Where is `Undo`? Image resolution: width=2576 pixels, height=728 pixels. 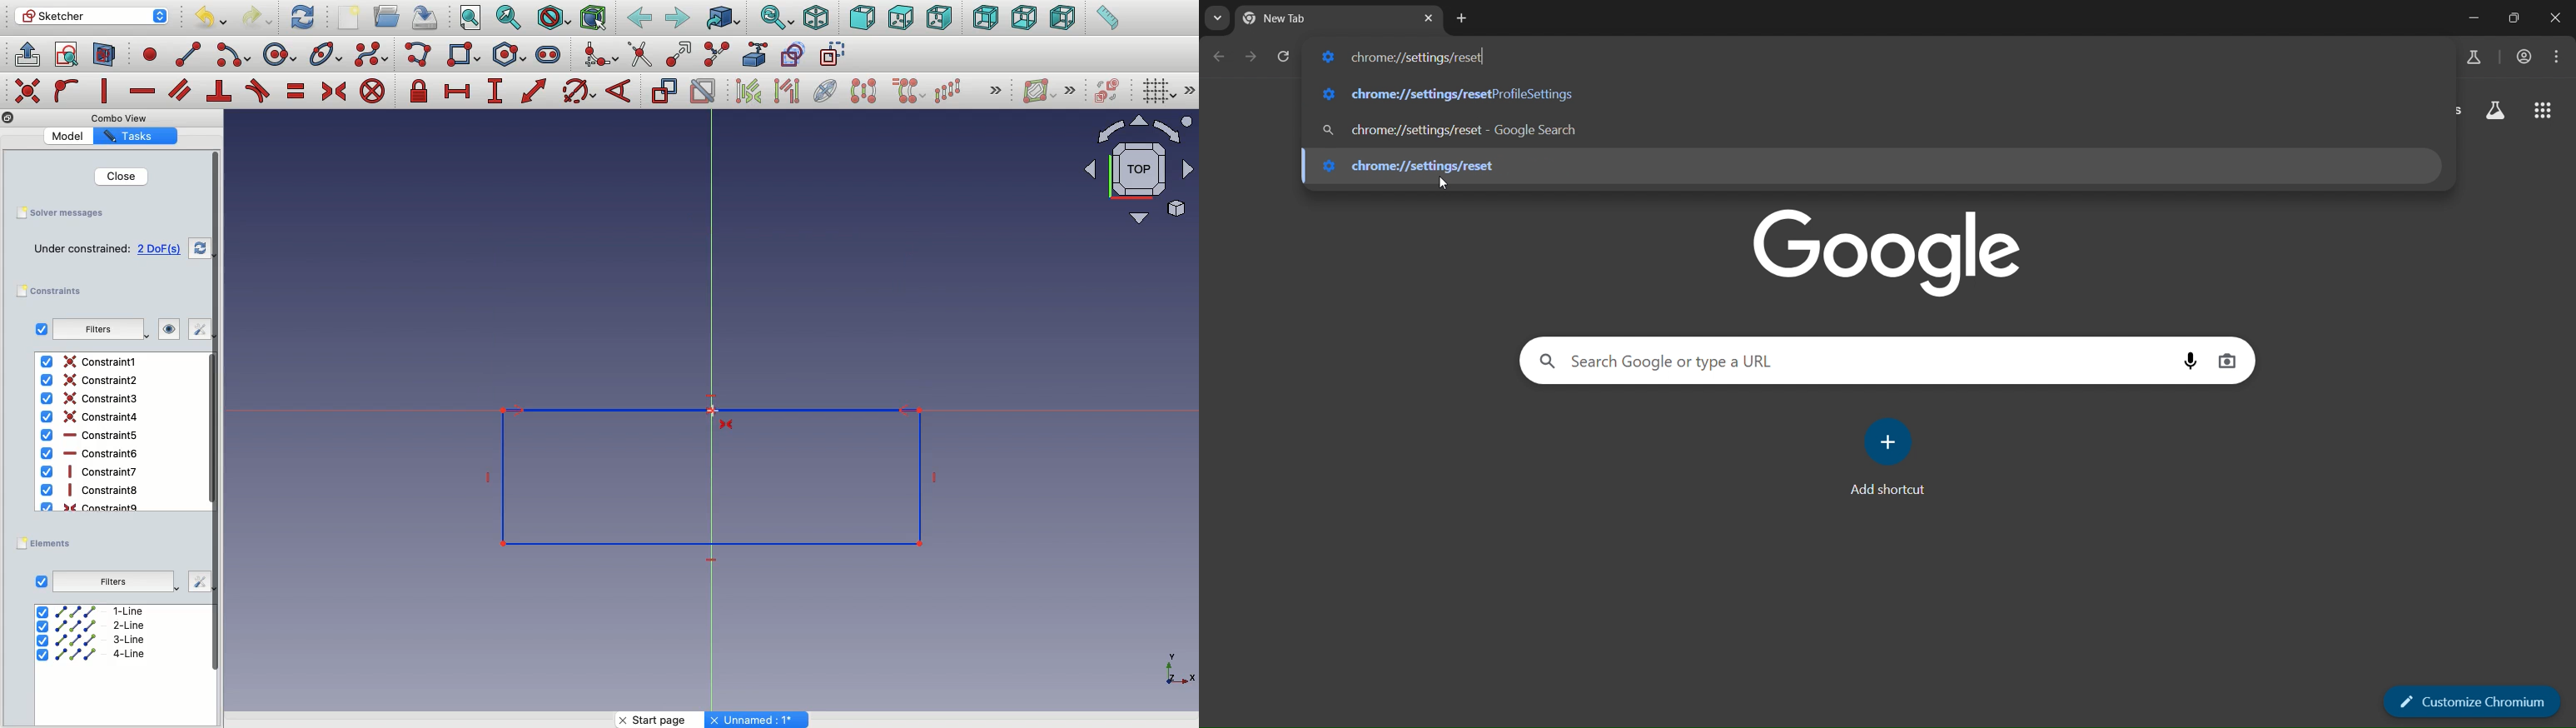
Undo is located at coordinates (213, 20).